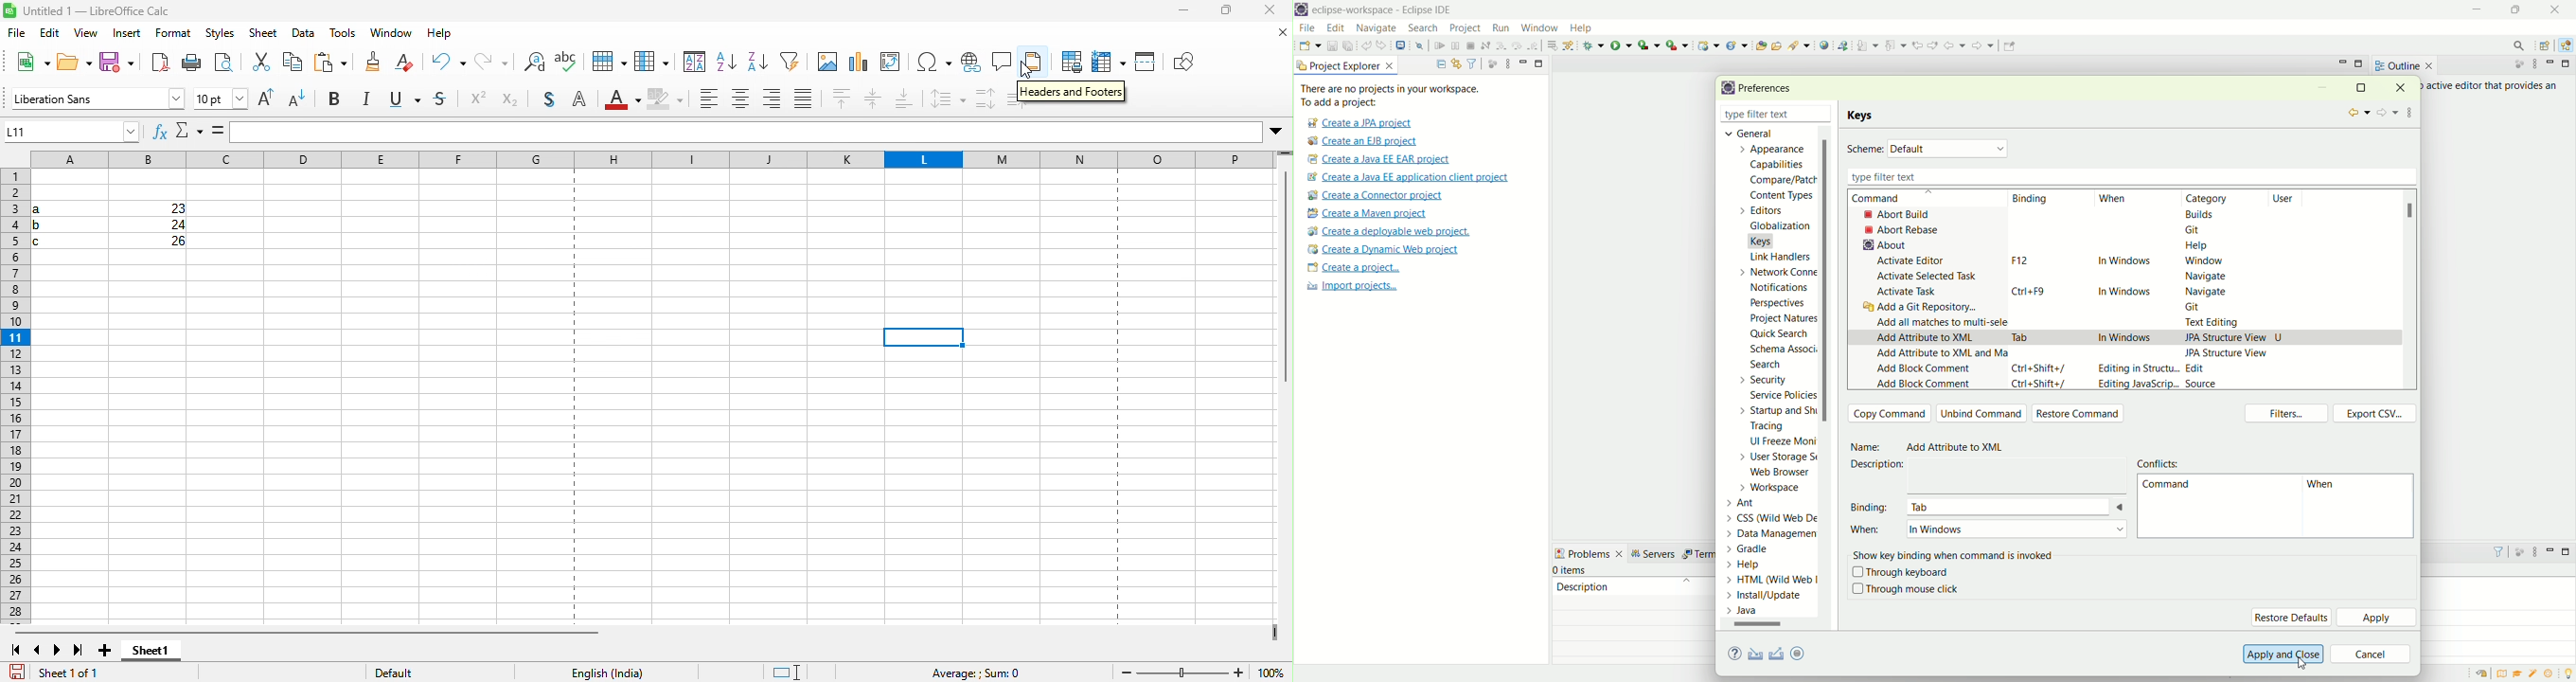 The width and height of the screenshot is (2576, 700). I want to click on title, so click(102, 12).